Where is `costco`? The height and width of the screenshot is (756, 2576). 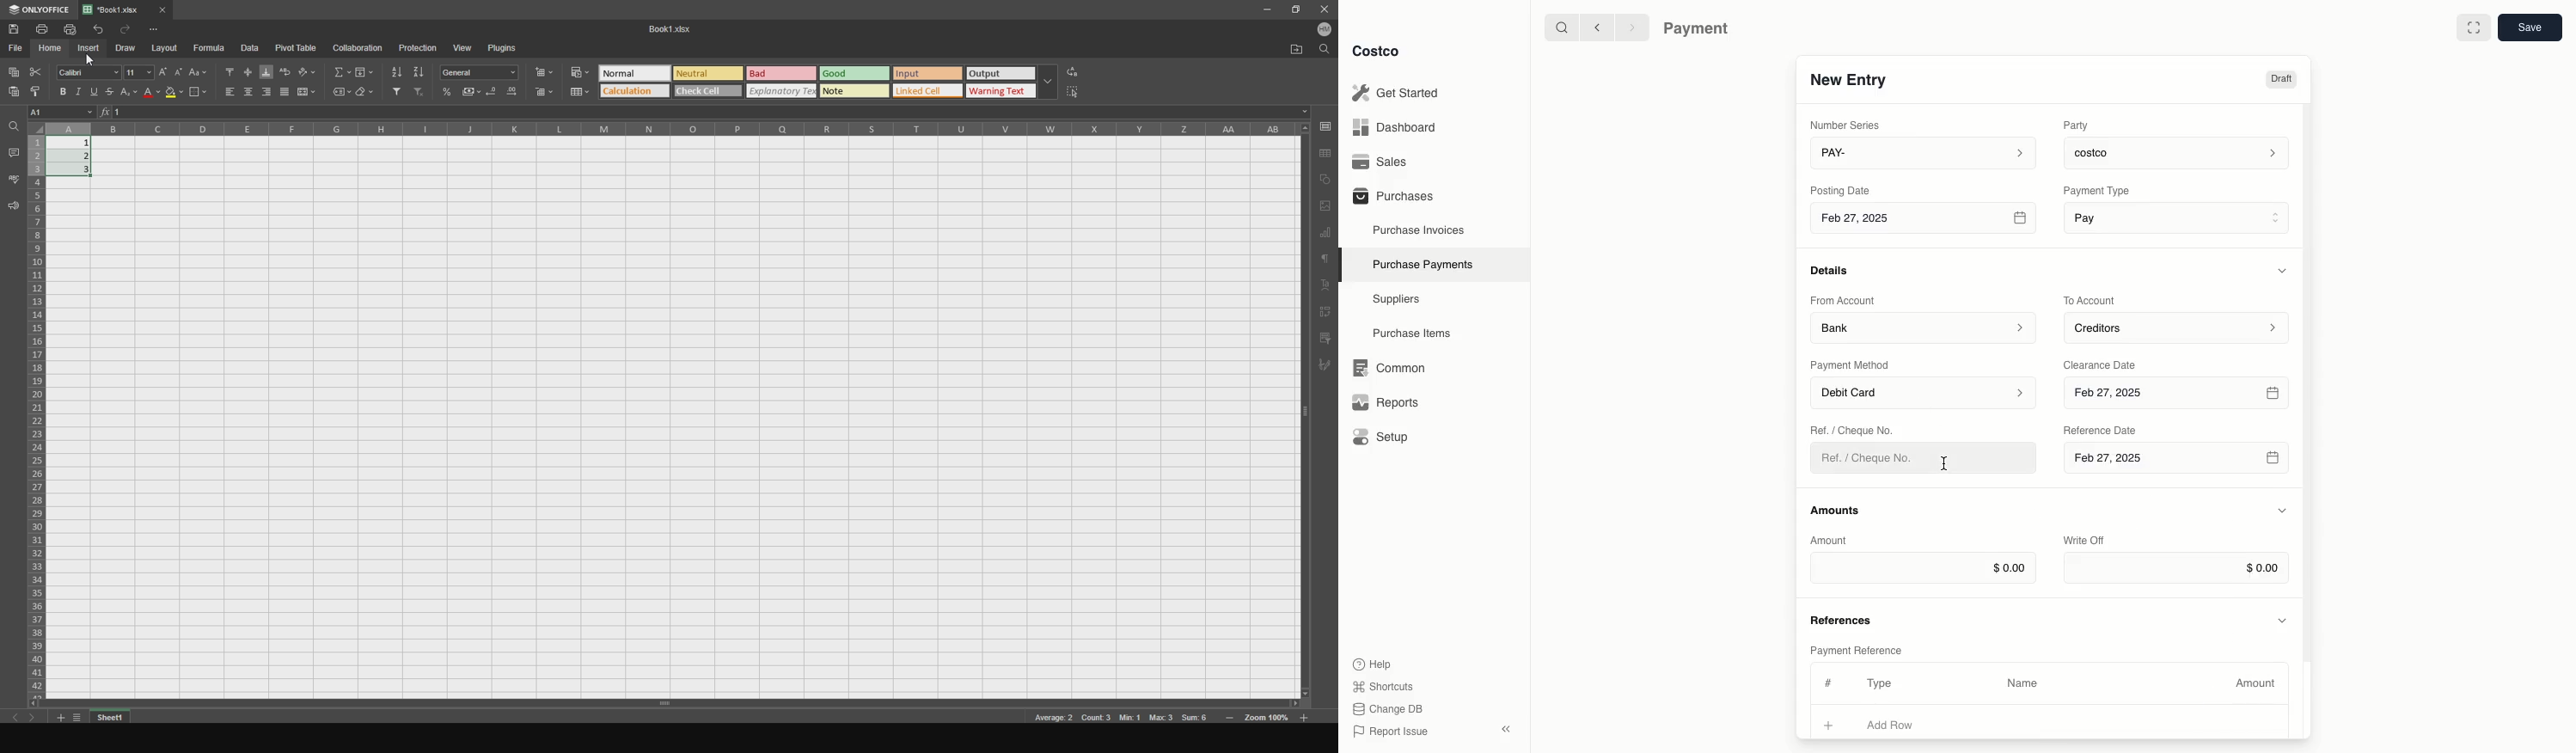
costco is located at coordinates (2181, 150).